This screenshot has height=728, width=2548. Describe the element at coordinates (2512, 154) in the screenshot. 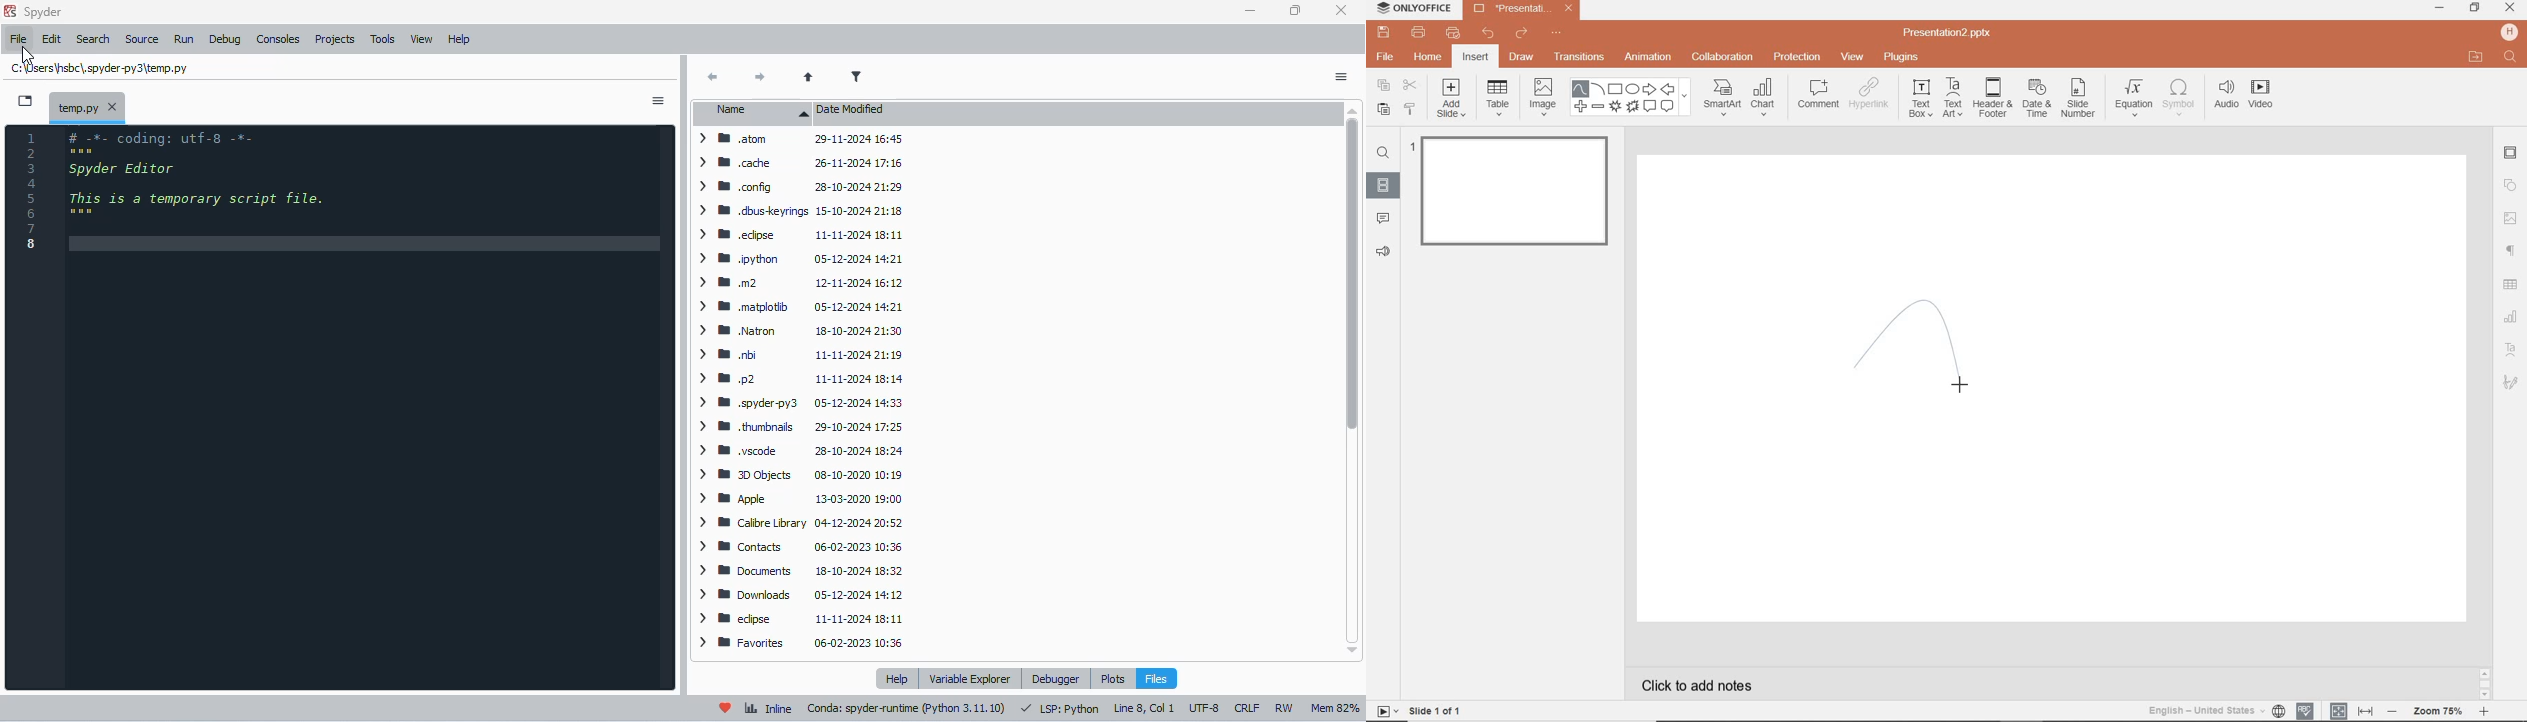

I see `SLIDE SETTINGS` at that location.